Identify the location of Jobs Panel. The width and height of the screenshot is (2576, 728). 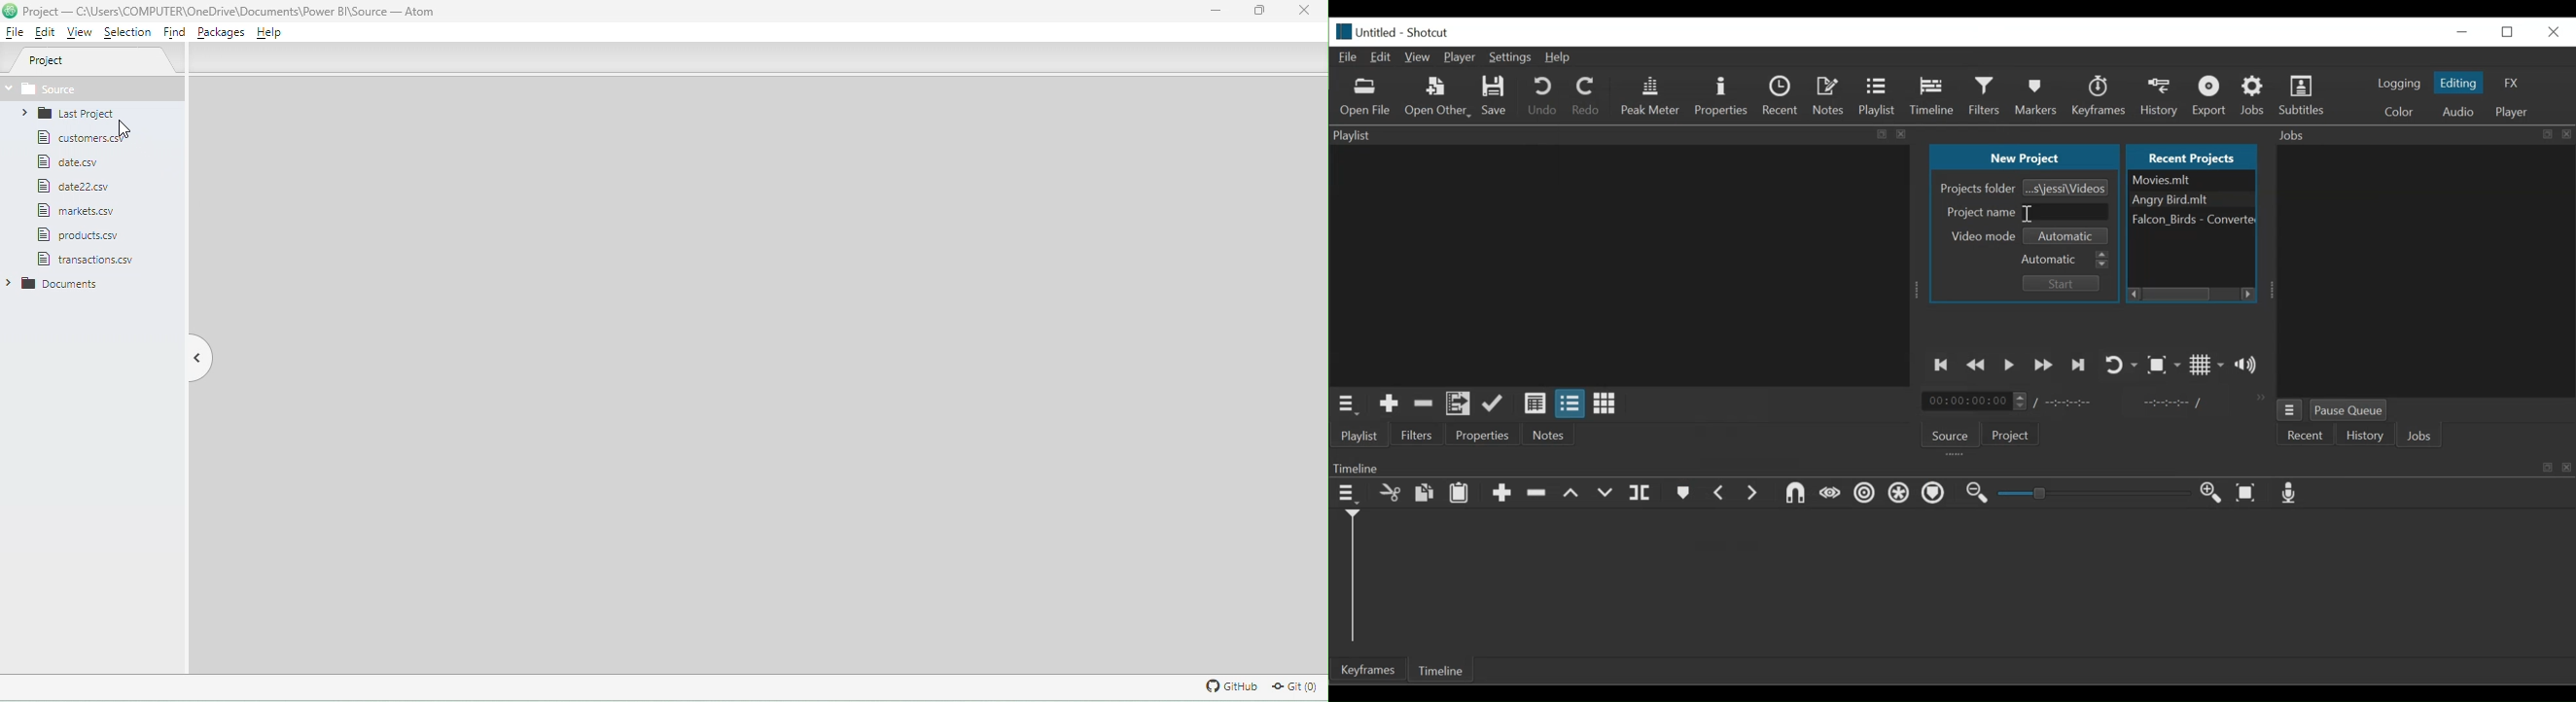
(2426, 270).